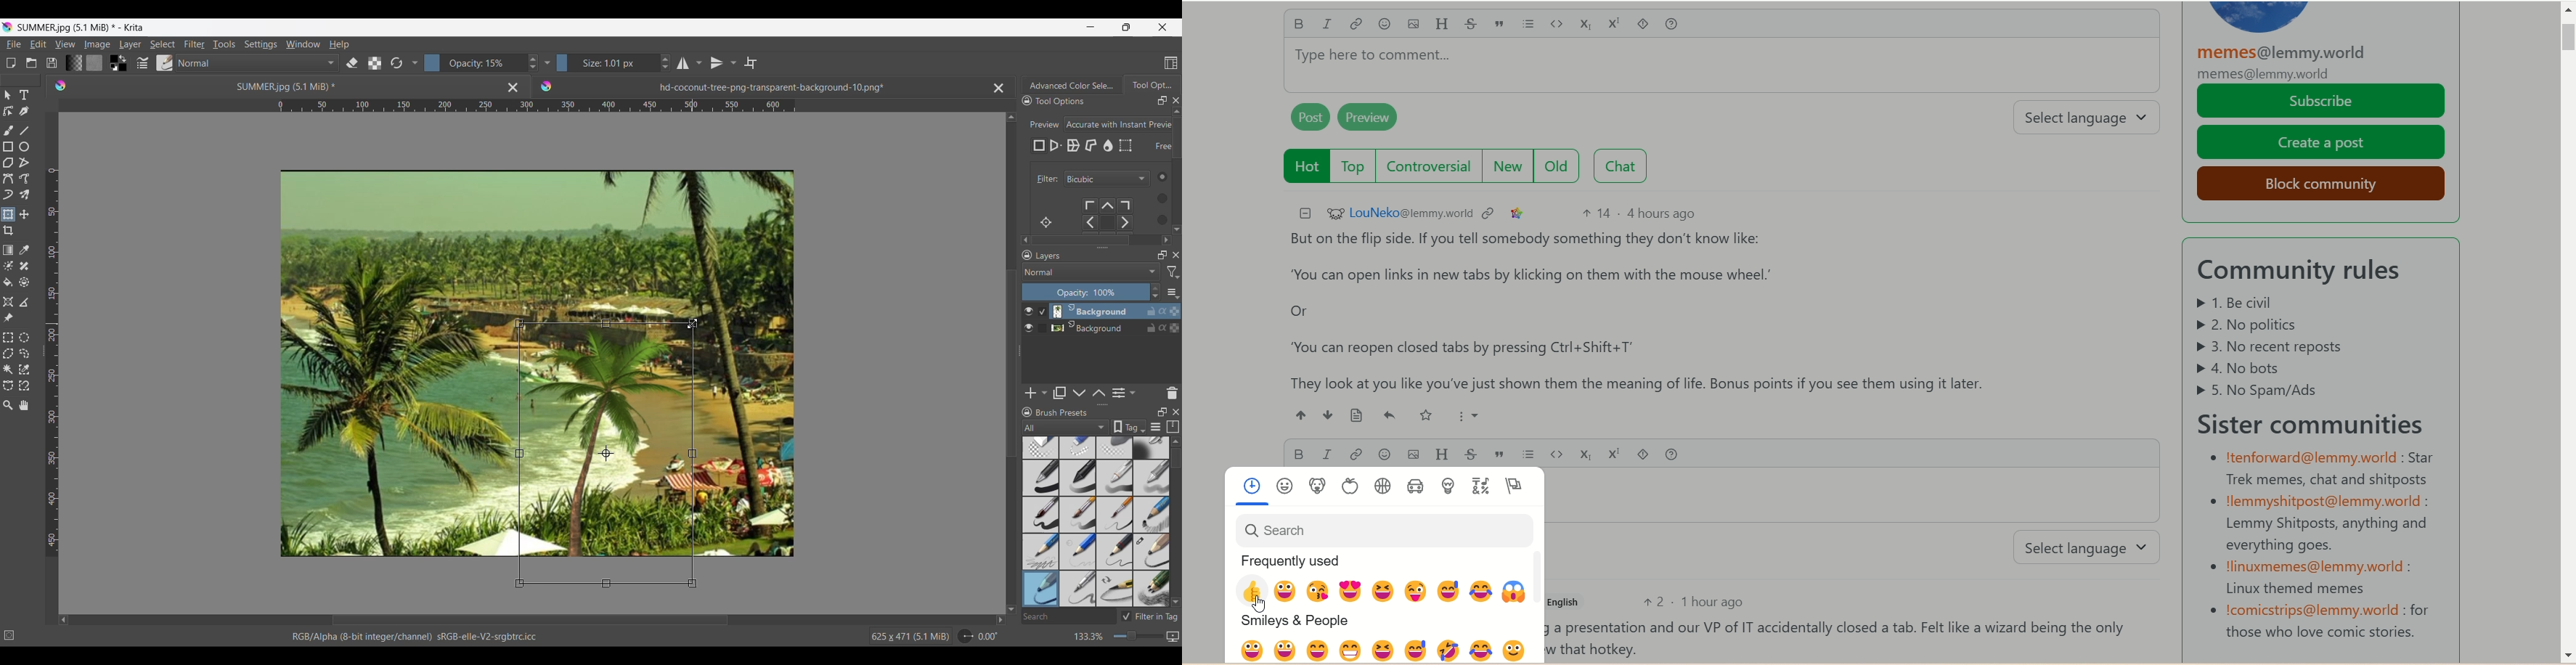  I want to click on Increase/Decrease width of panels attached to this line, so click(1103, 247).